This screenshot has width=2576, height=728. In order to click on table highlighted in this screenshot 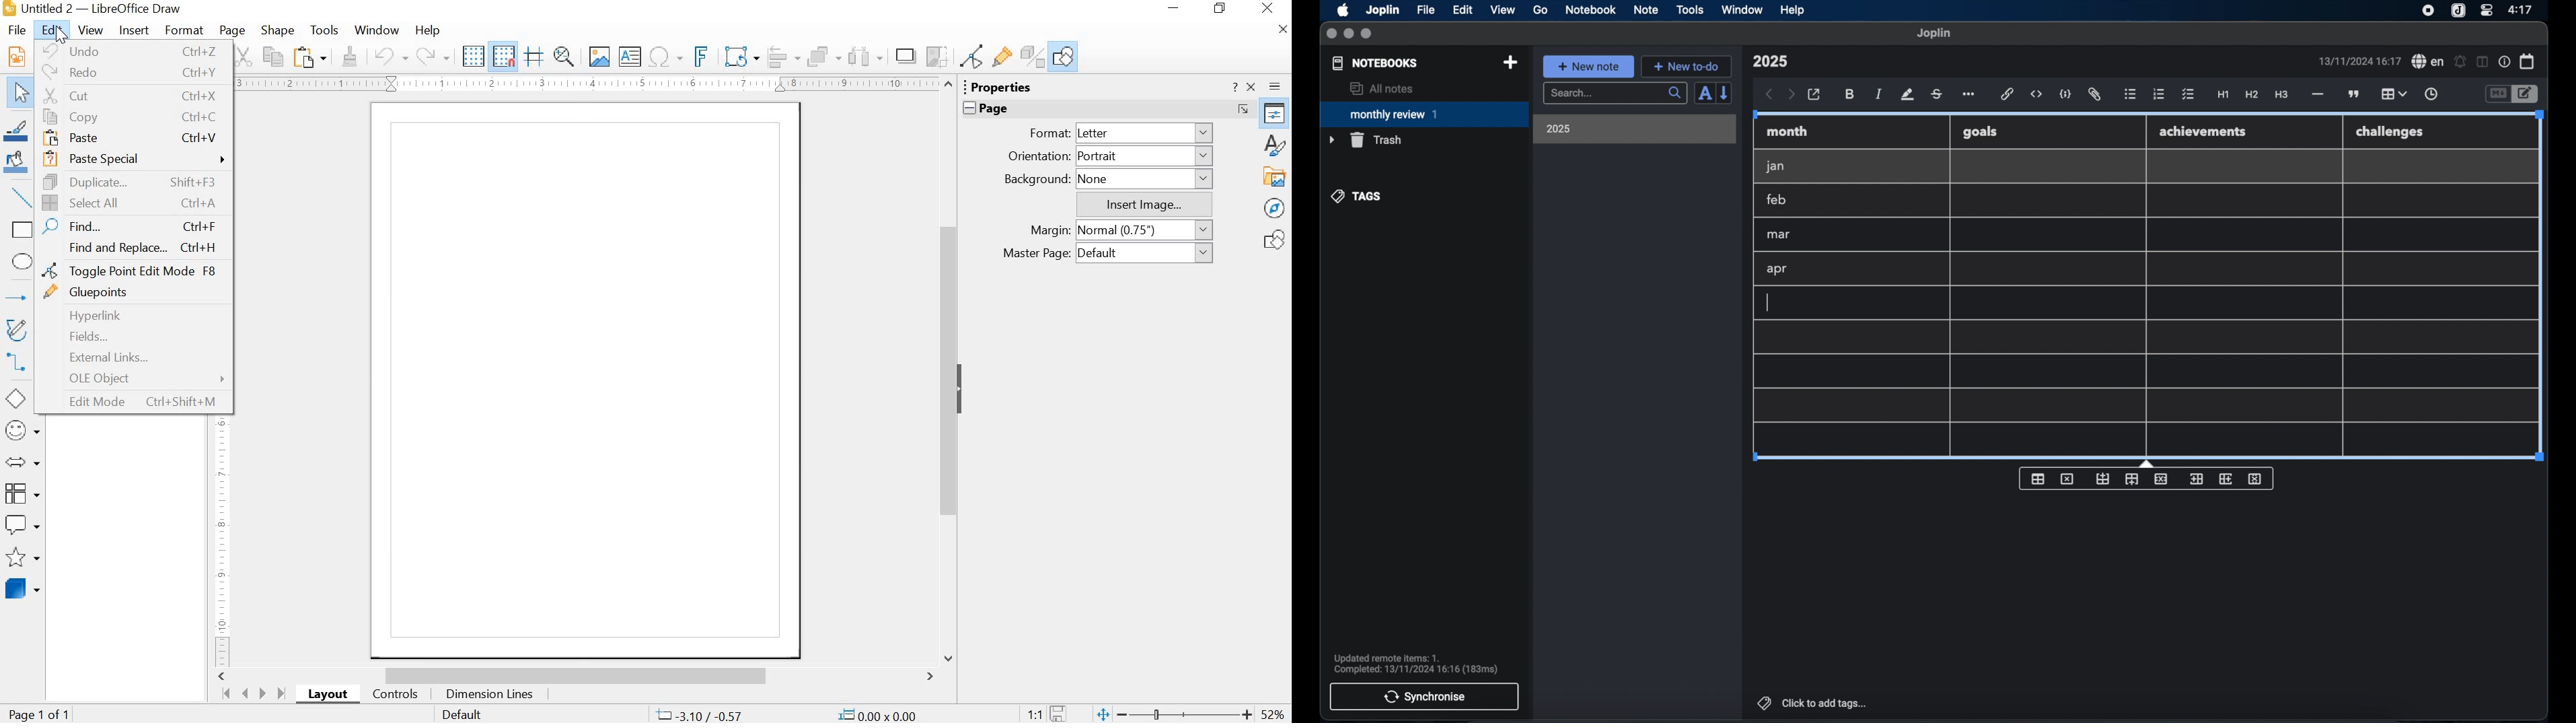, I will do `click(2392, 94)`.